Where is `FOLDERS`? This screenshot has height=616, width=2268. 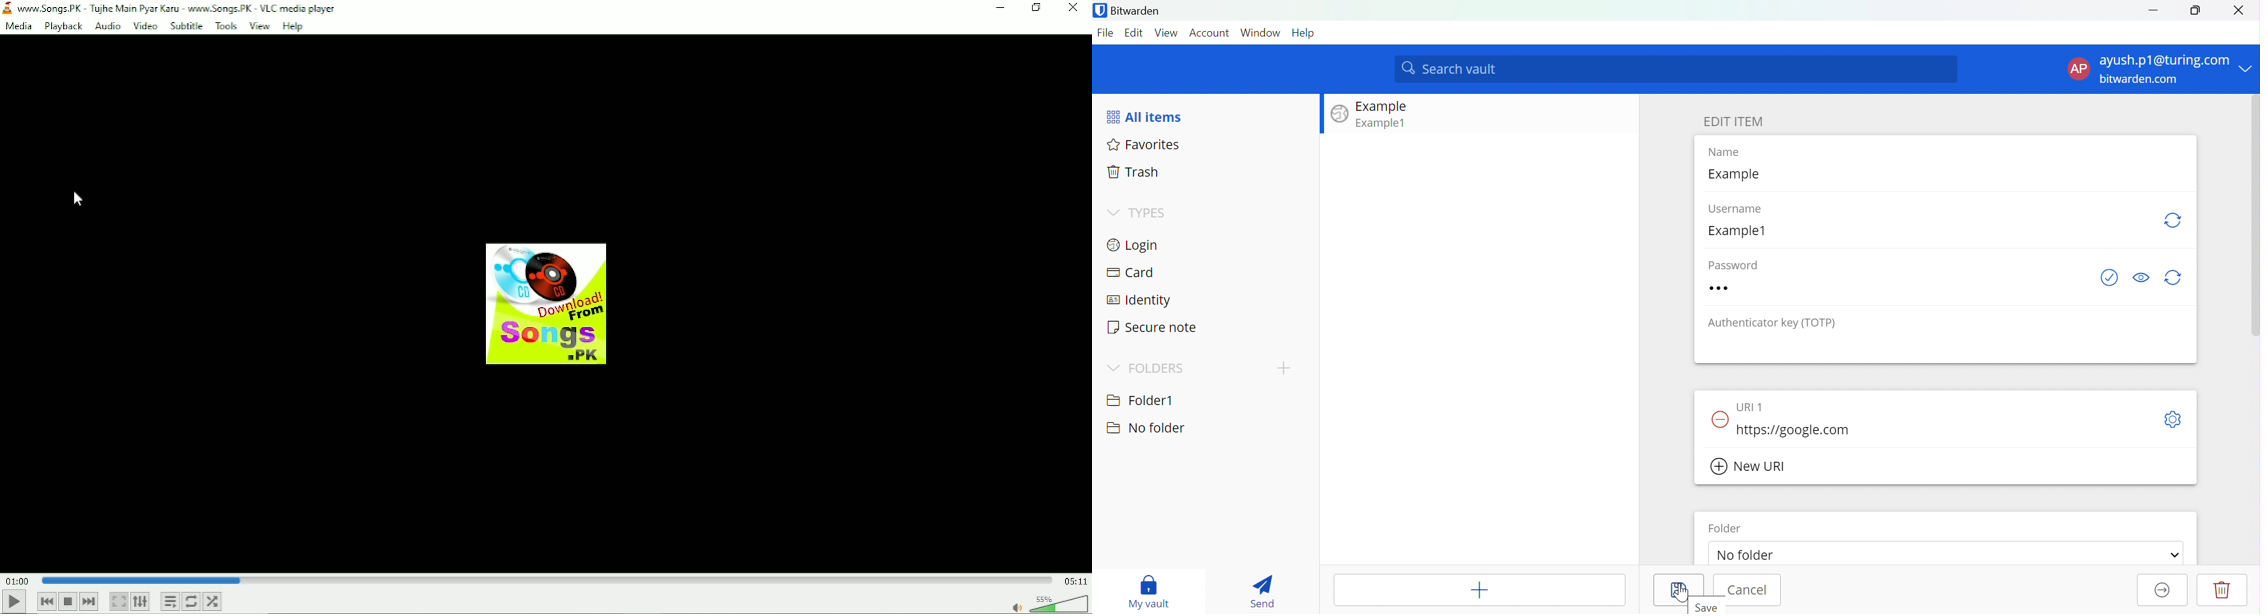
FOLDERS is located at coordinates (1157, 369).